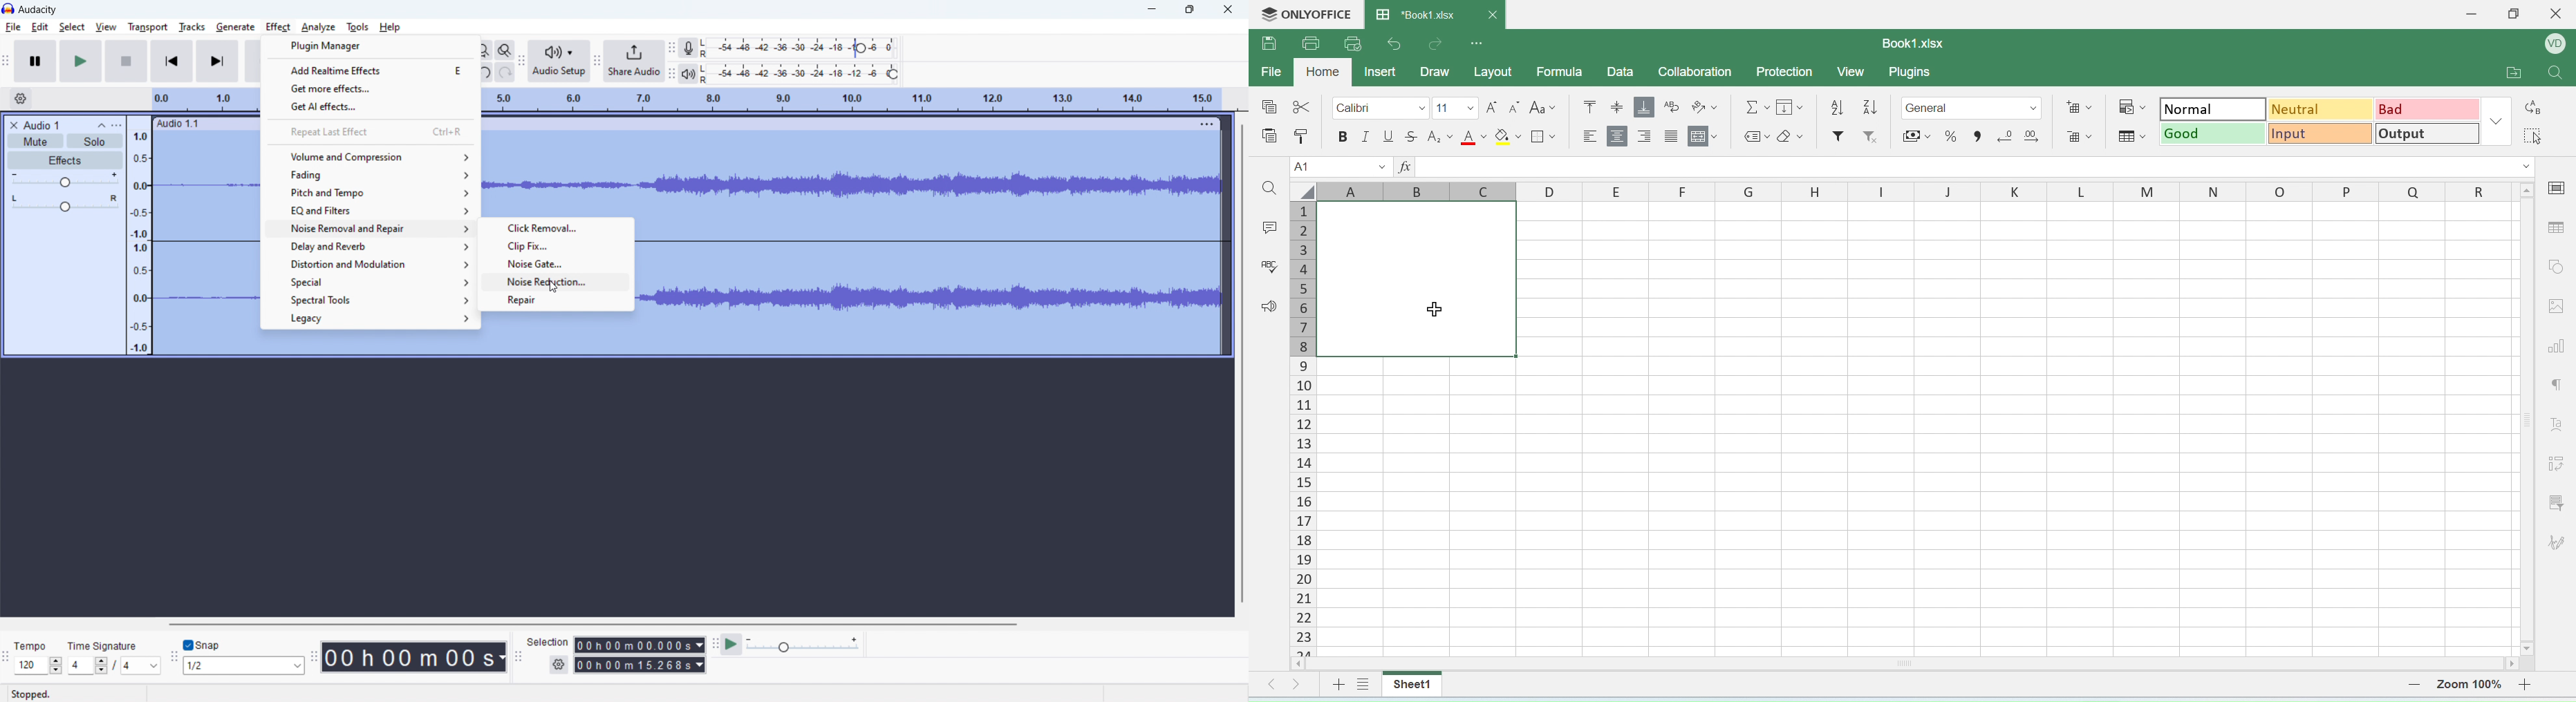  Describe the element at coordinates (1782, 72) in the screenshot. I see `protection` at that location.